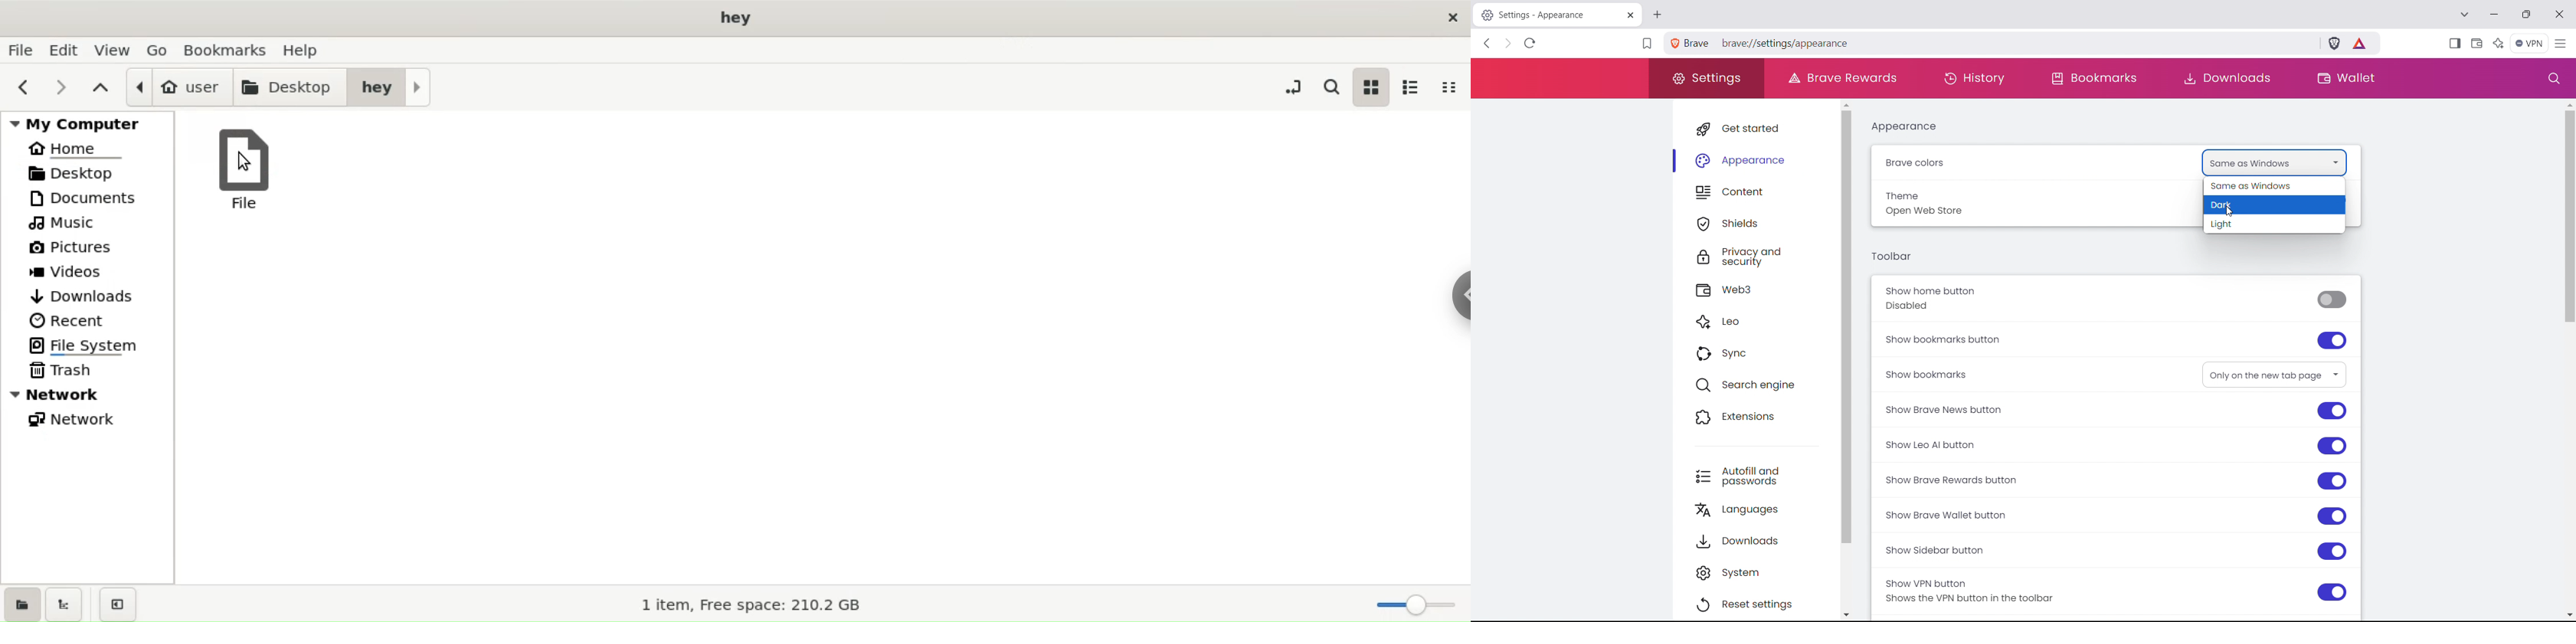 Image resolution: width=2576 pixels, height=644 pixels. Describe the element at coordinates (1647, 45) in the screenshot. I see `bookmark this tab` at that location.